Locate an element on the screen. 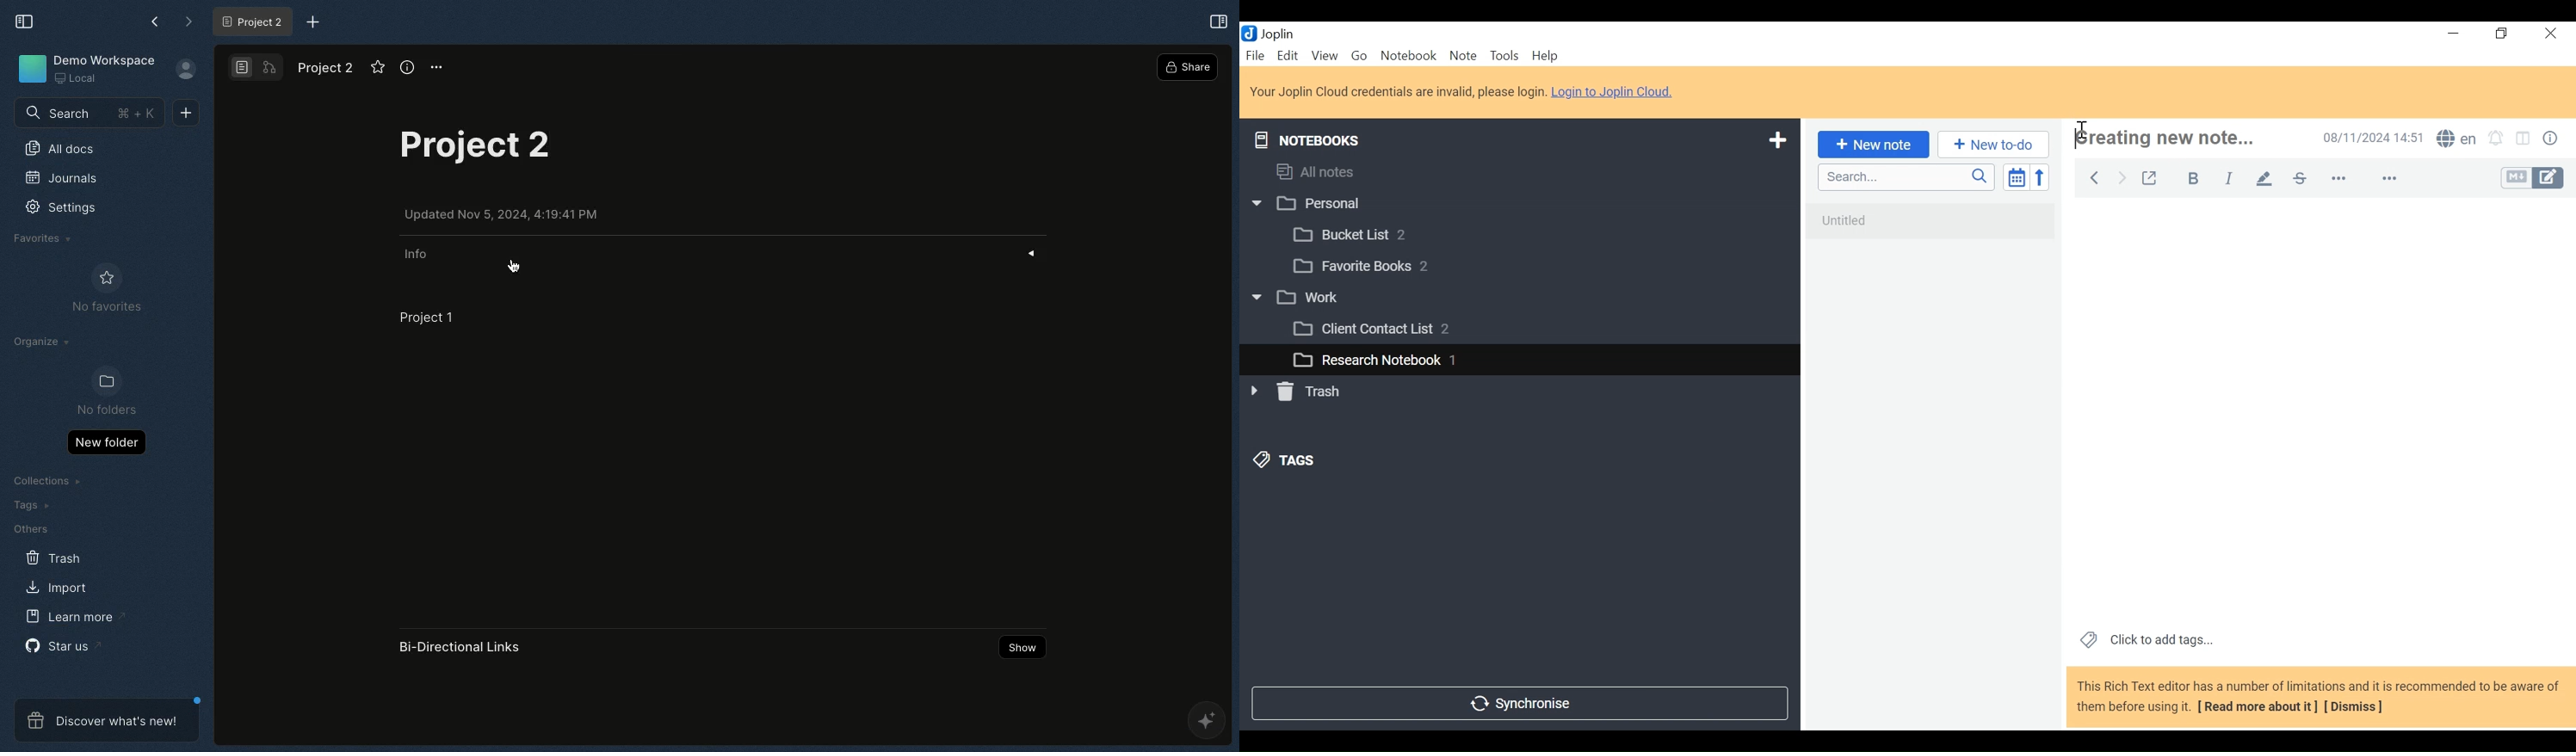 This screenshot has height=756, width=2576. This Rich Text editor has a number of limitations and it is recommended to be aware of
them before using it. [ Read more about it] [Dismiss] is located at coordinates (2319, 696).